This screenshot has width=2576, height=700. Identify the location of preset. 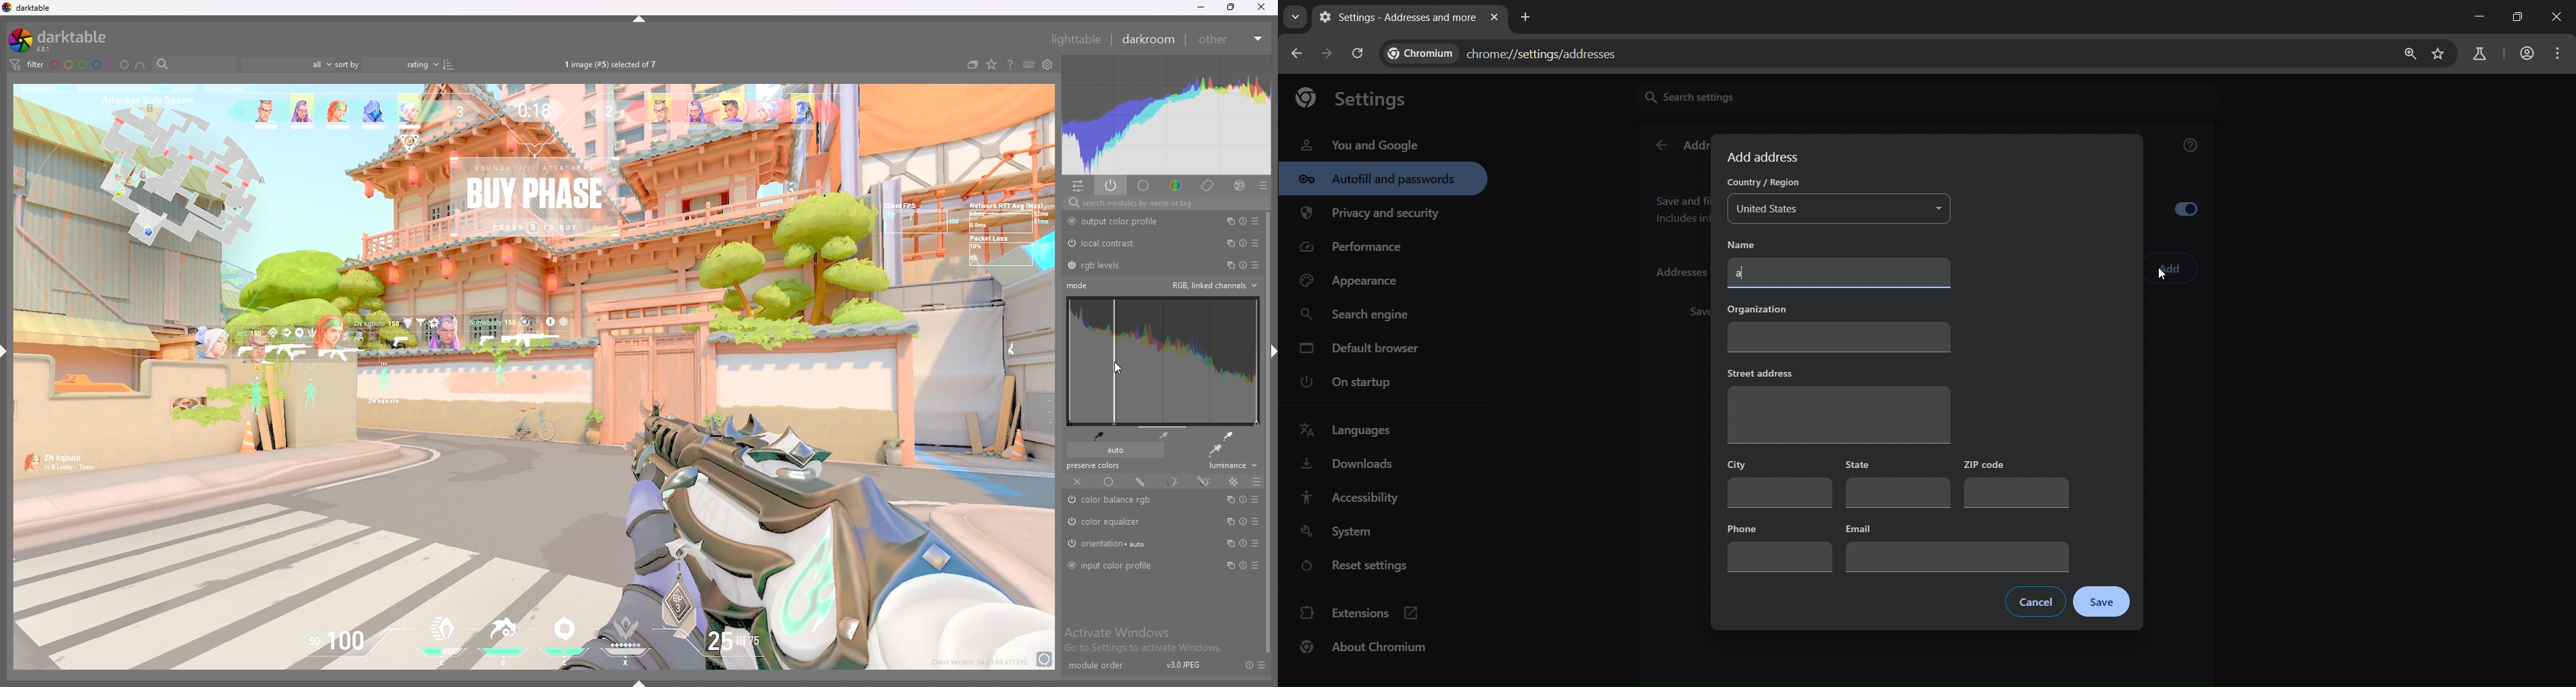
(1256, 543).